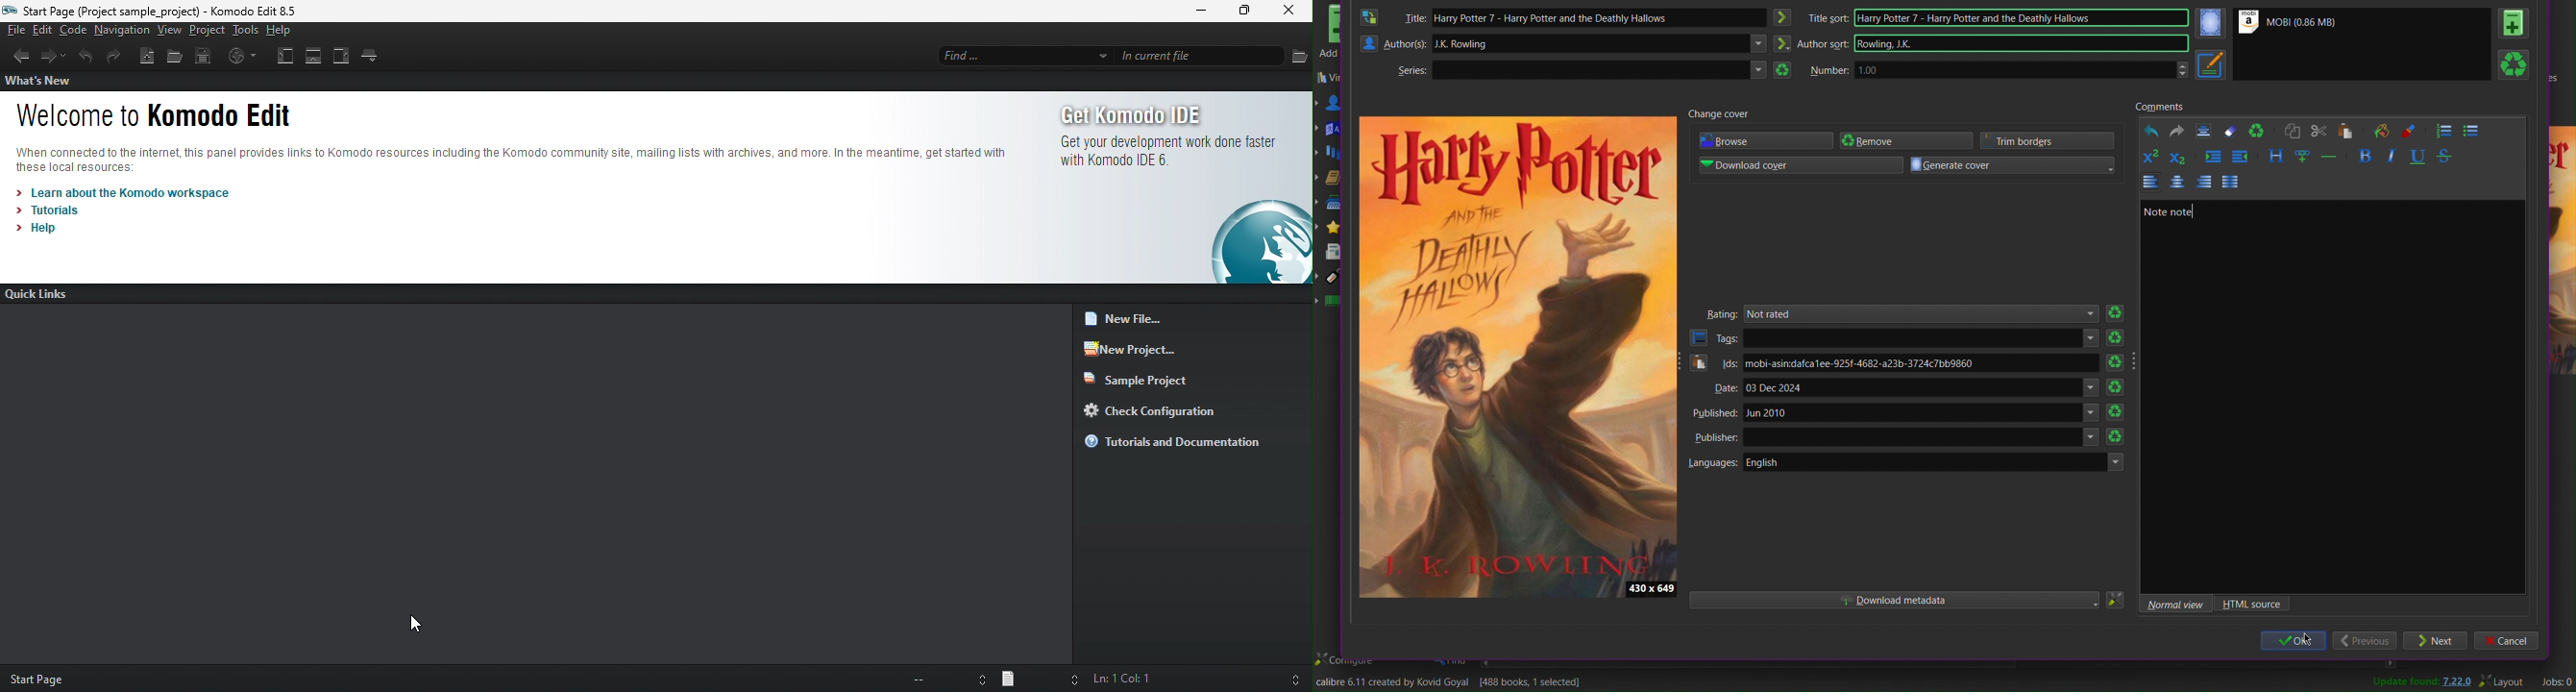 This screenshot has width=2576, height=700. What do you see at coordinates (318, 55) in the screenshot?
I see `bottom pane` at bounding box center [318, 55].